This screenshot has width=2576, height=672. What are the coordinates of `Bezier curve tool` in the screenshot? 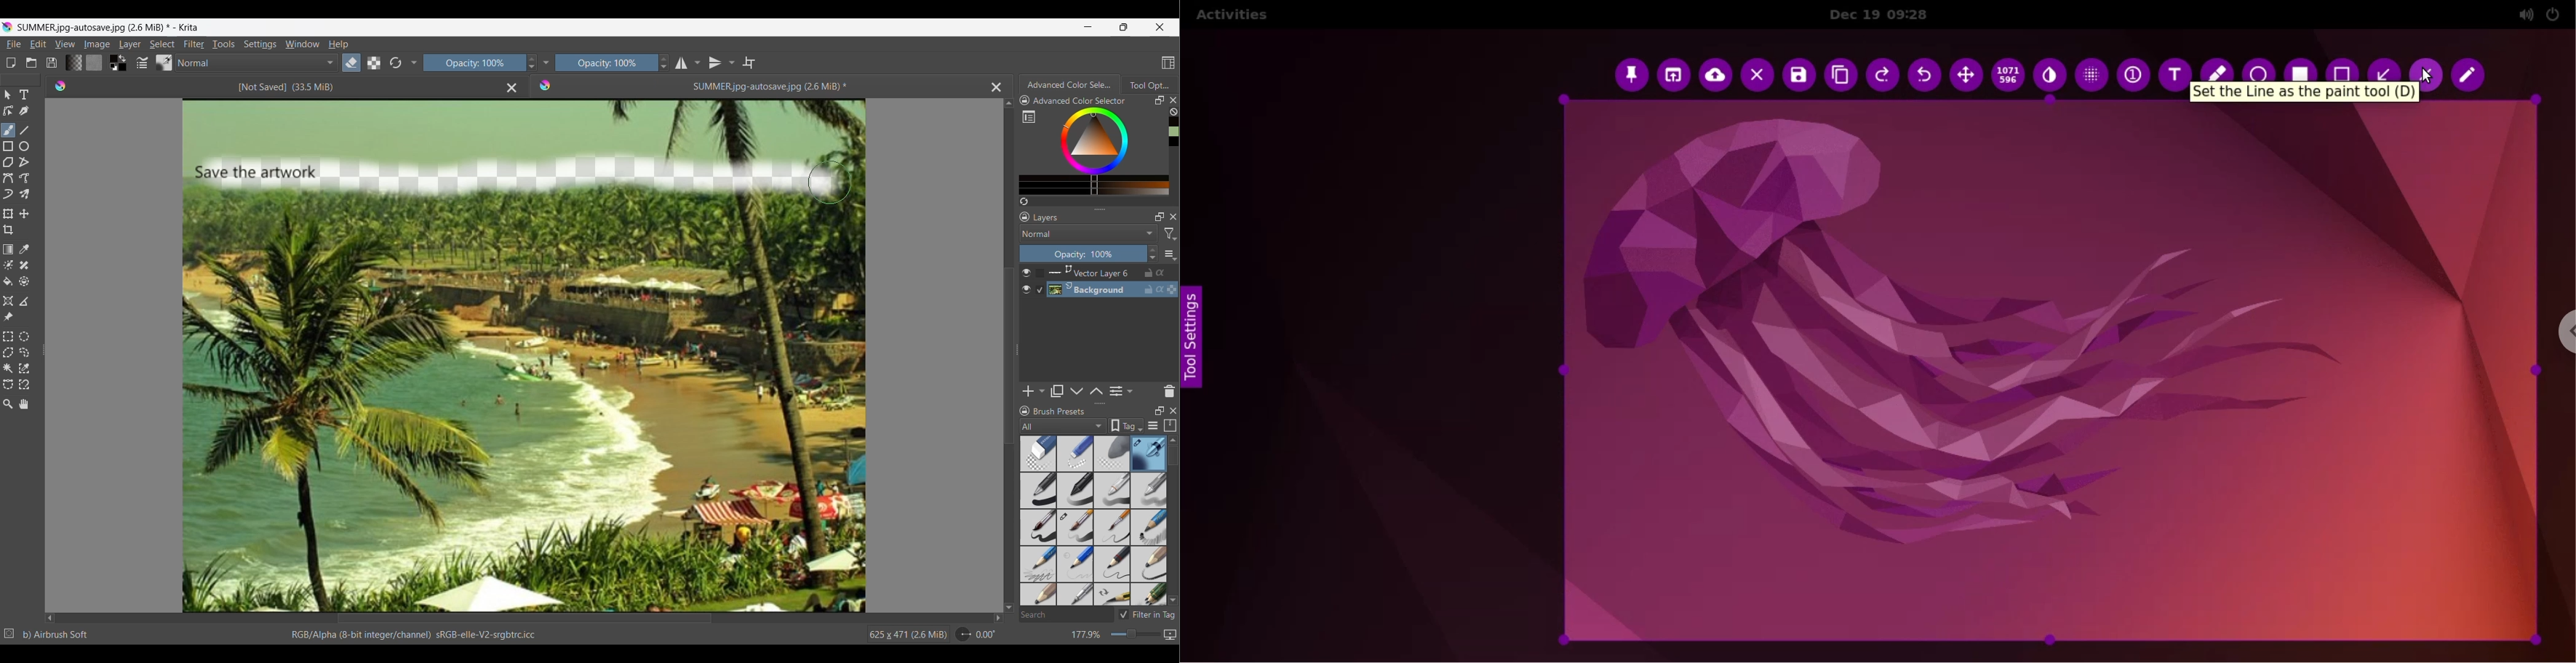 It's located at (8, 178).